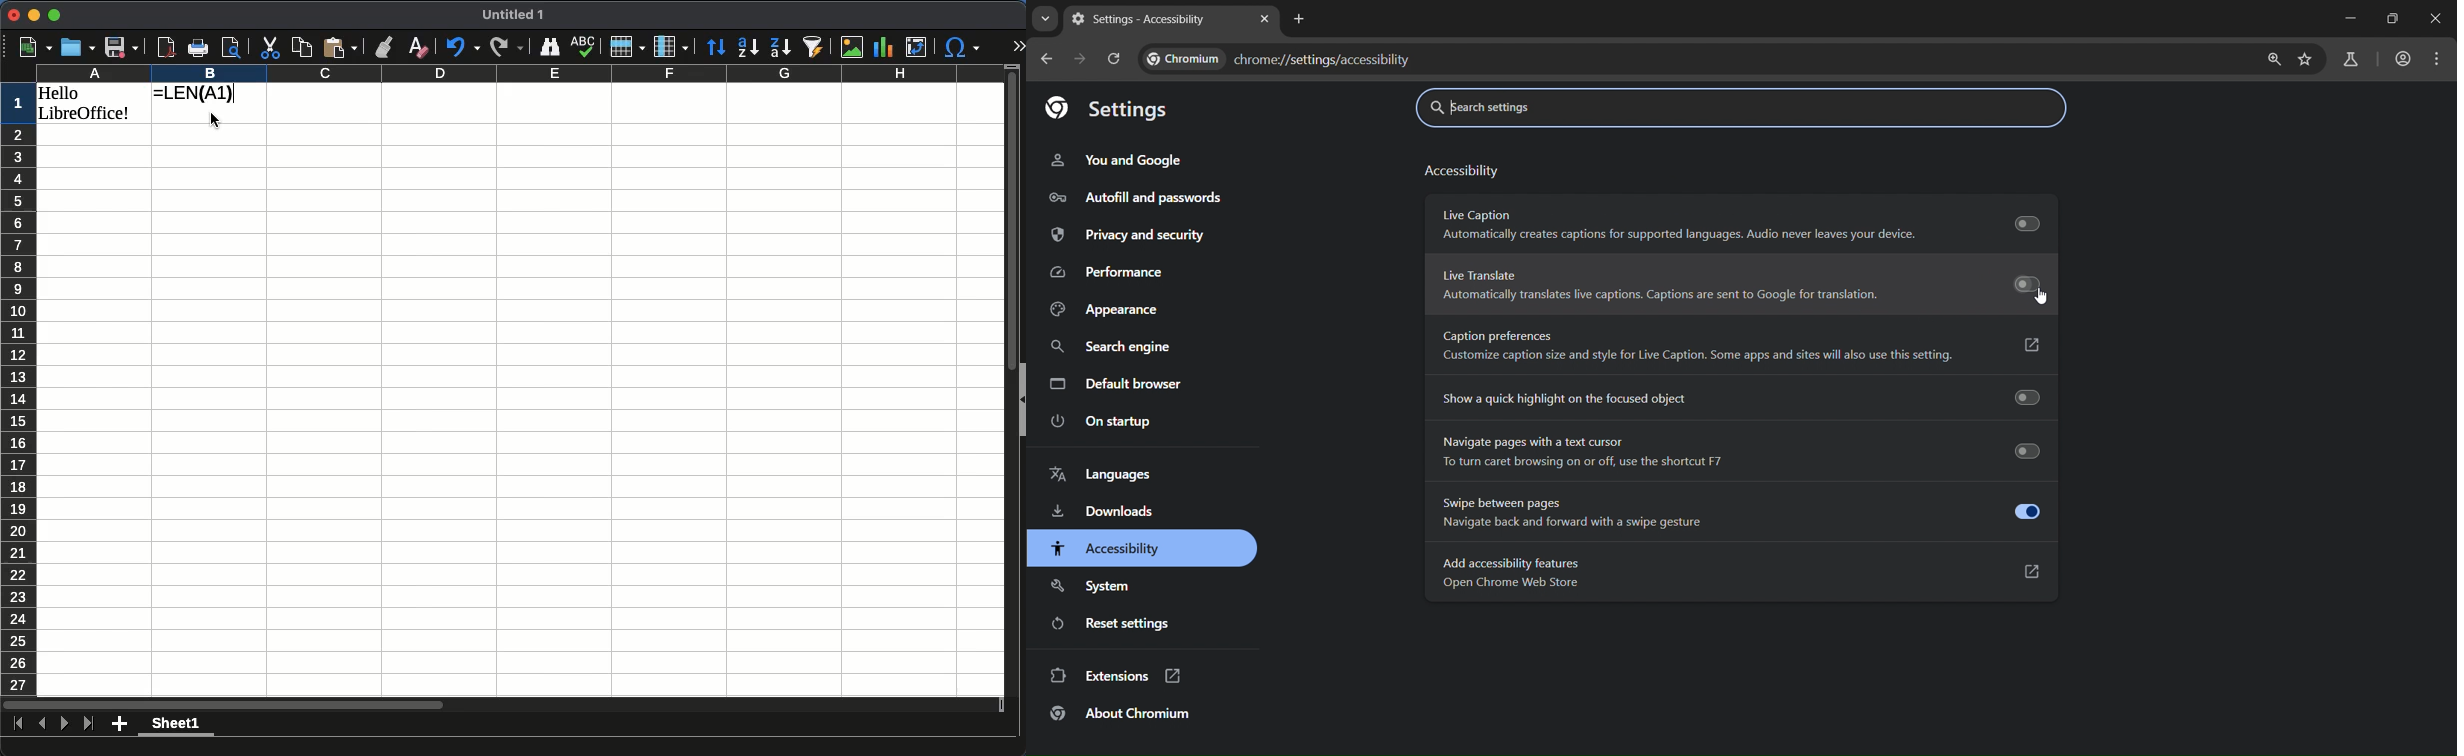 The image size is (2464, 756). I want to click on finder, so click(550, 47).